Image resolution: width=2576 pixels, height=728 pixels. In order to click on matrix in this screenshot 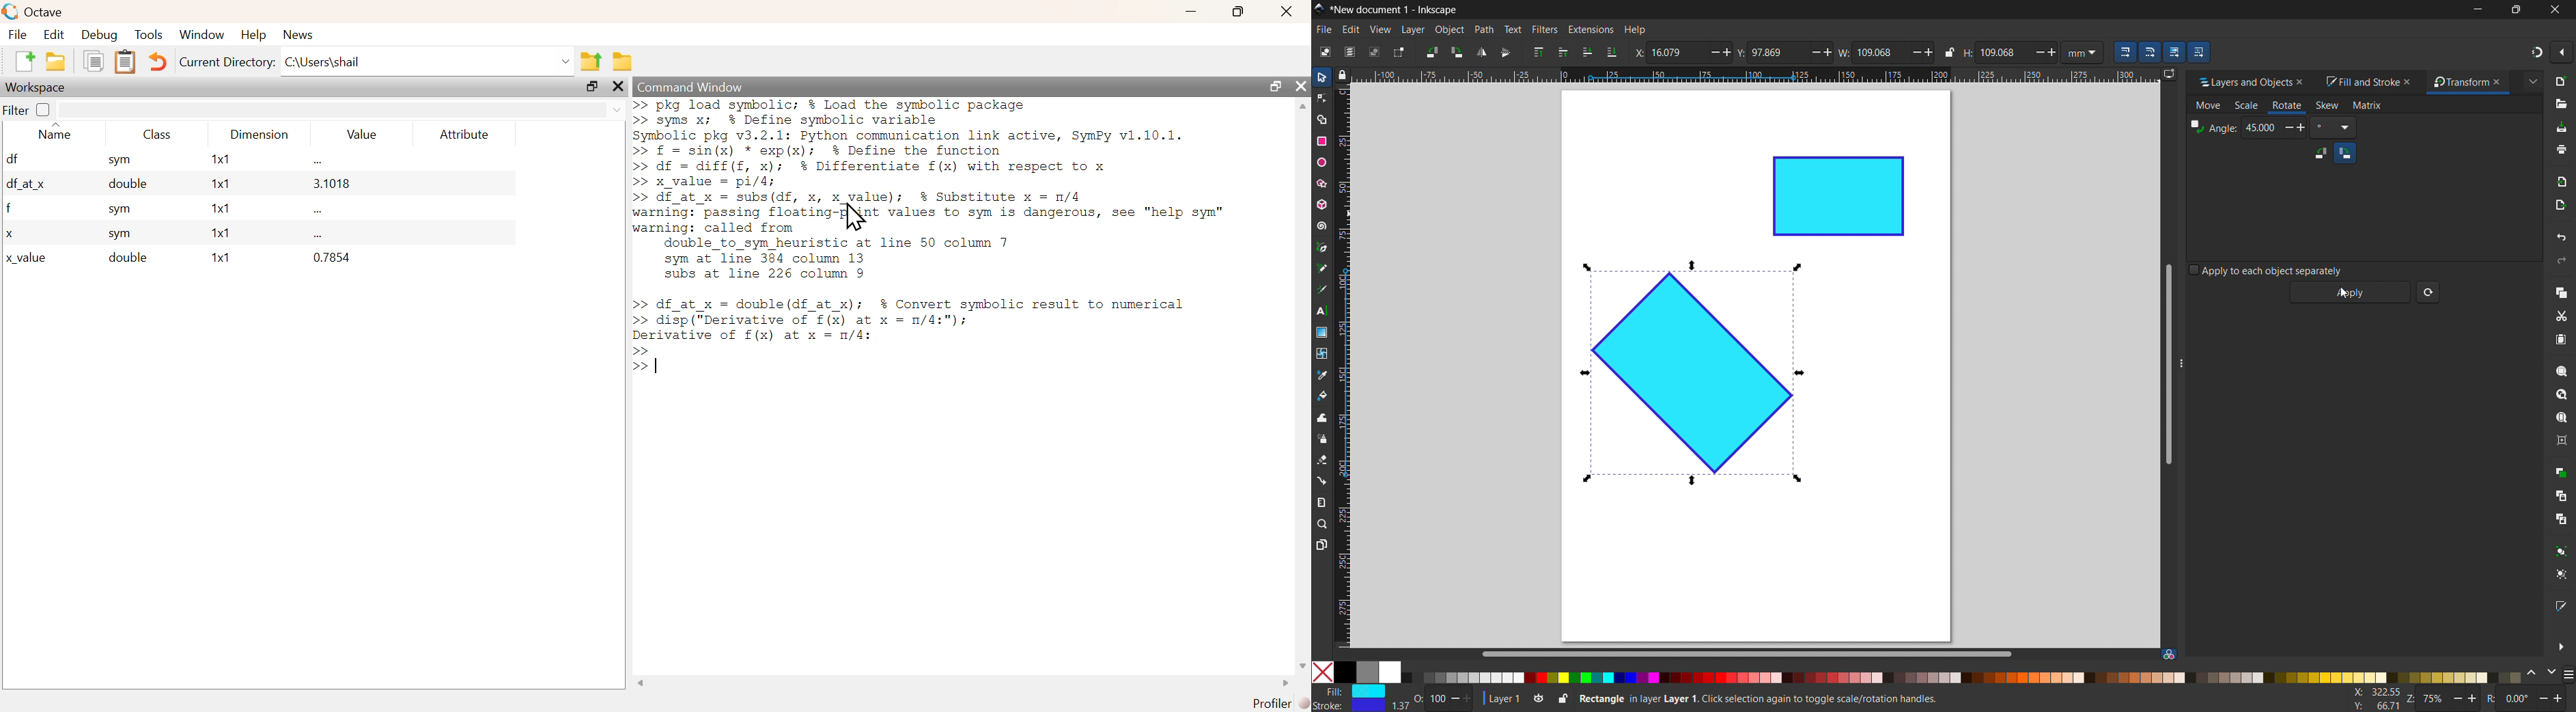, I will do `click(2368, 105)`.